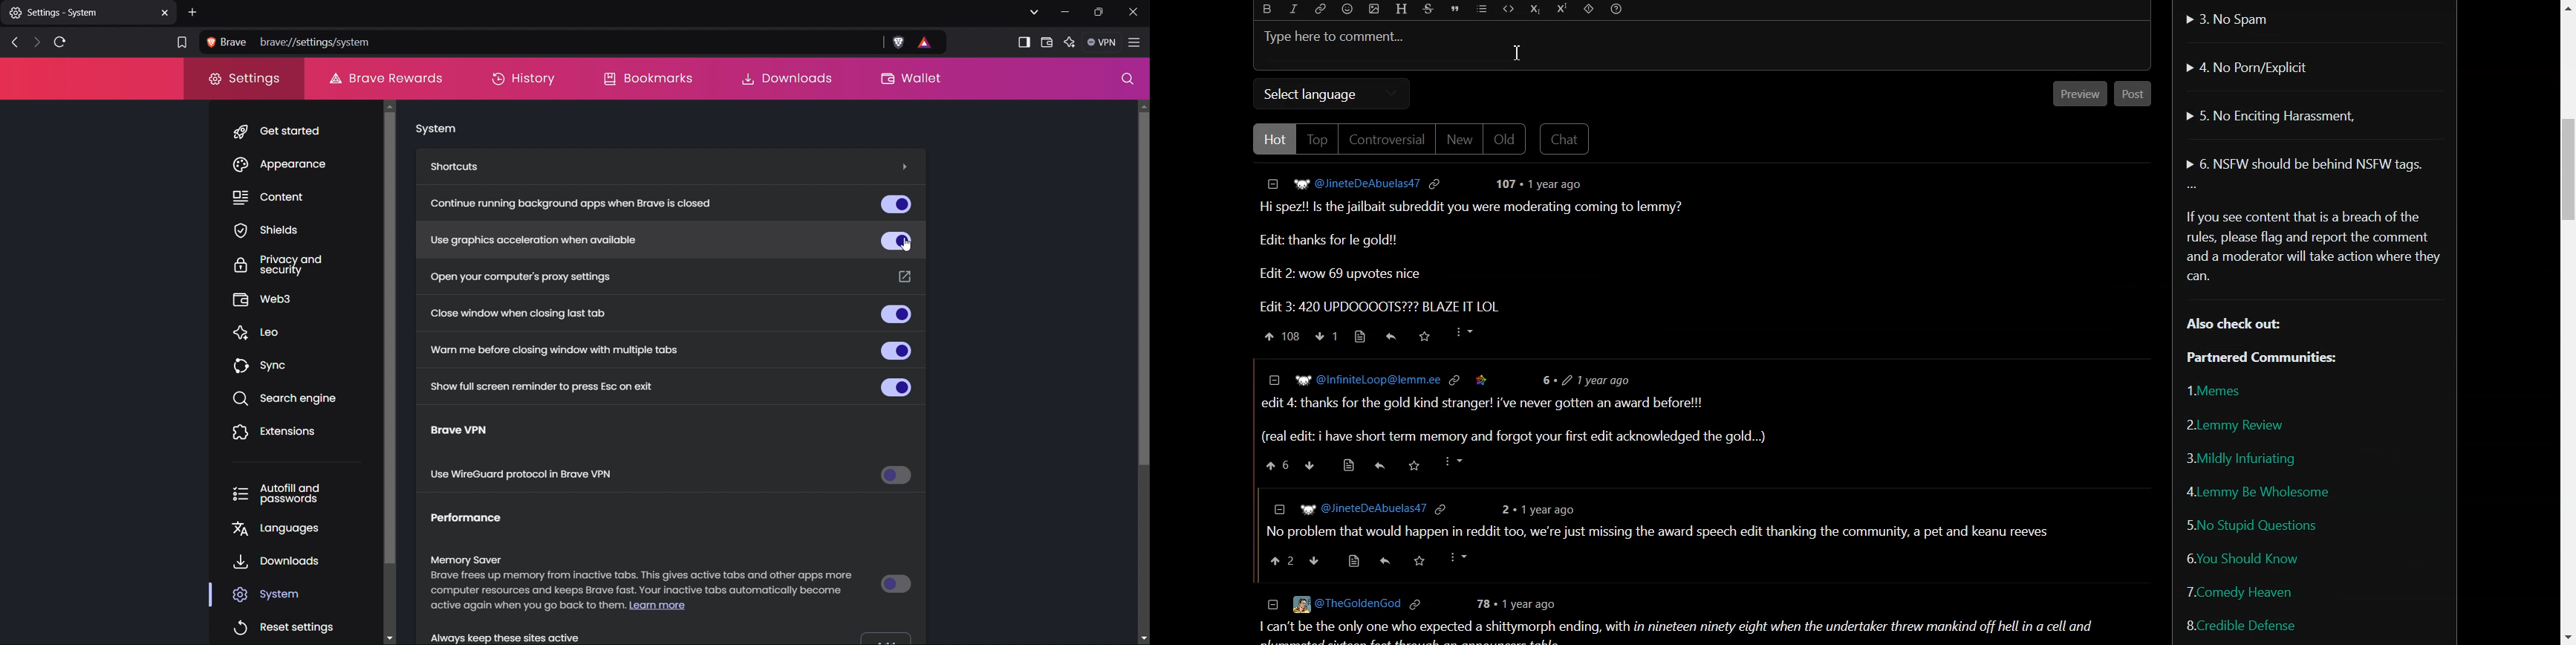  Describe the element at coordinates (1517, 438) in the screenshot. I see `(real edit: i have short term memory and forgot your first edit acknowledged the gold...)` at that location.